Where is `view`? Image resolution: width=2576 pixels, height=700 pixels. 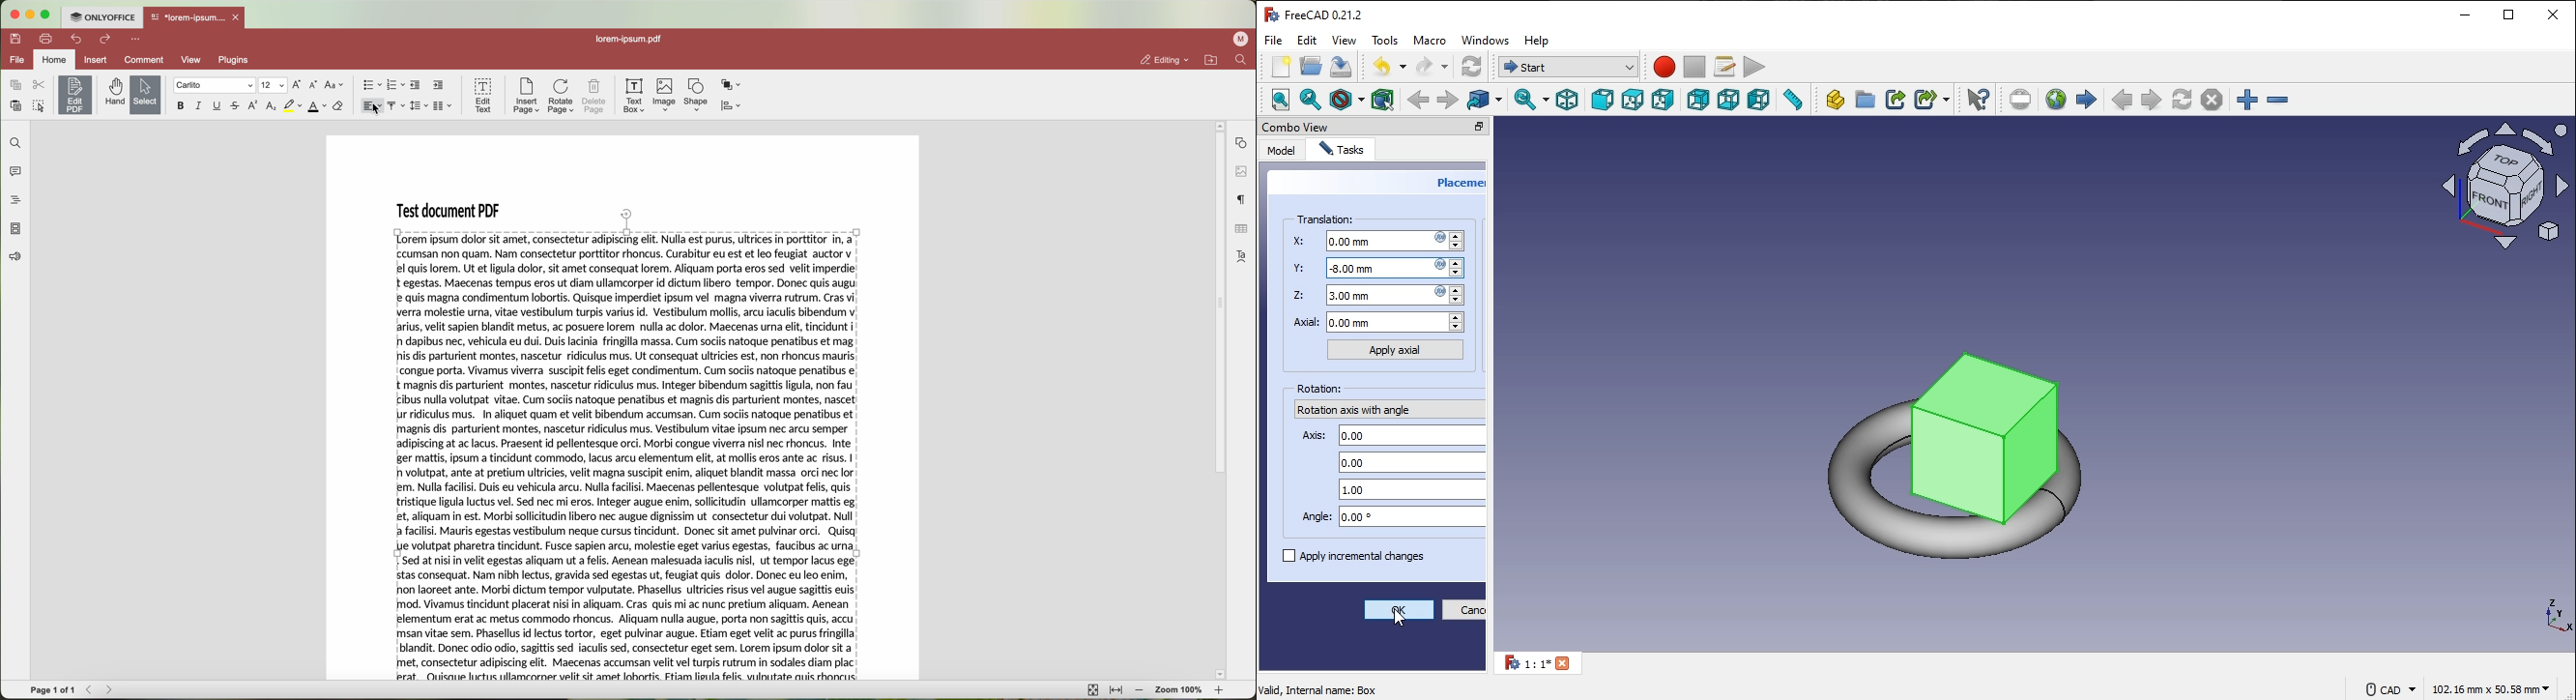
view is located at coordinates (1345, 41).